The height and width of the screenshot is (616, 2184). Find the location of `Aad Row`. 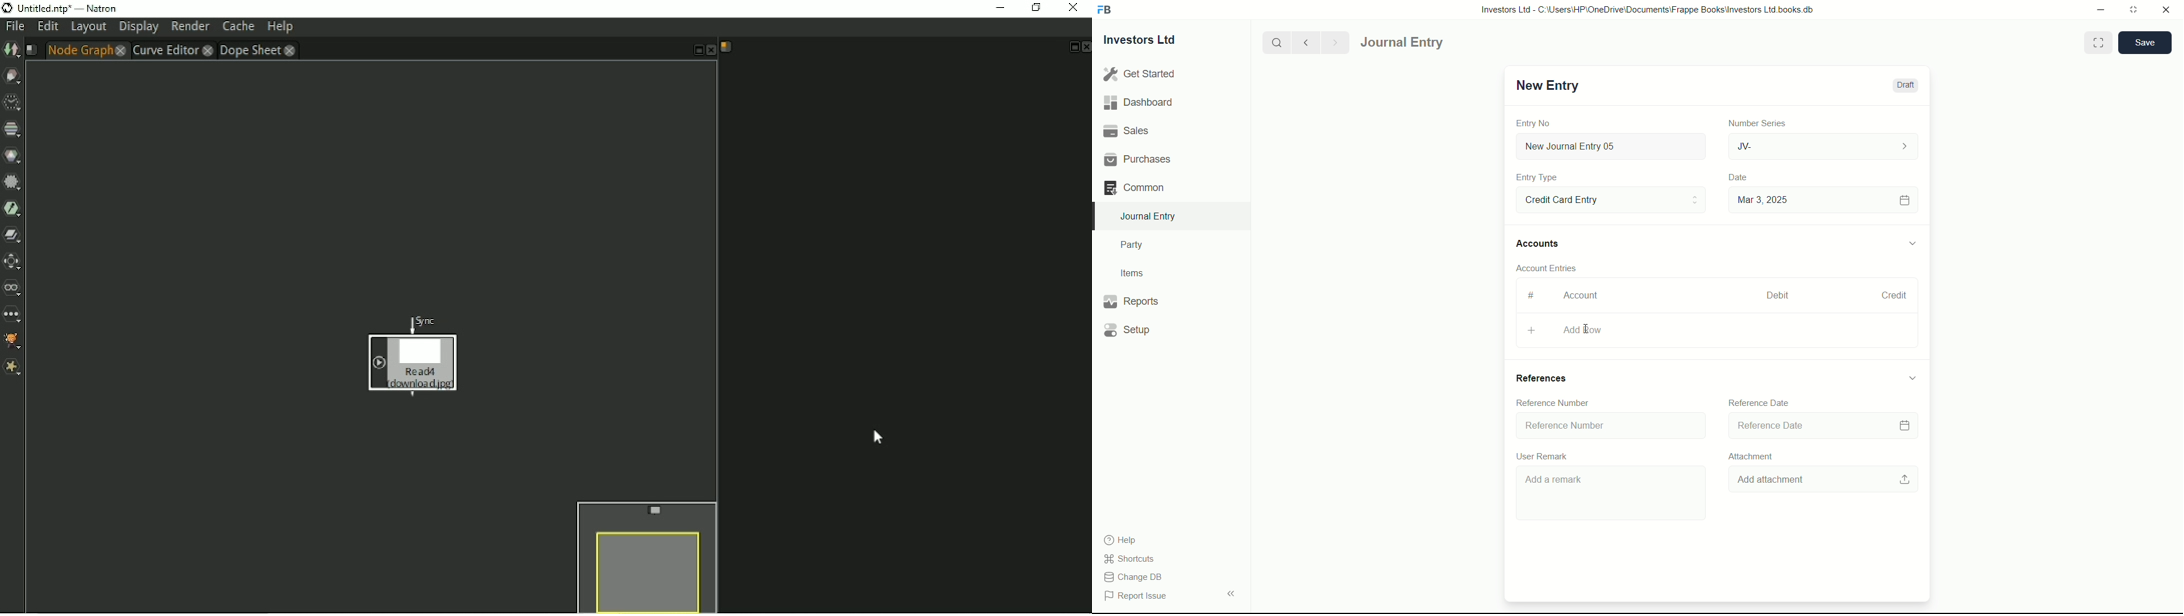

Aad Row is located at coordinates (1718, 331).